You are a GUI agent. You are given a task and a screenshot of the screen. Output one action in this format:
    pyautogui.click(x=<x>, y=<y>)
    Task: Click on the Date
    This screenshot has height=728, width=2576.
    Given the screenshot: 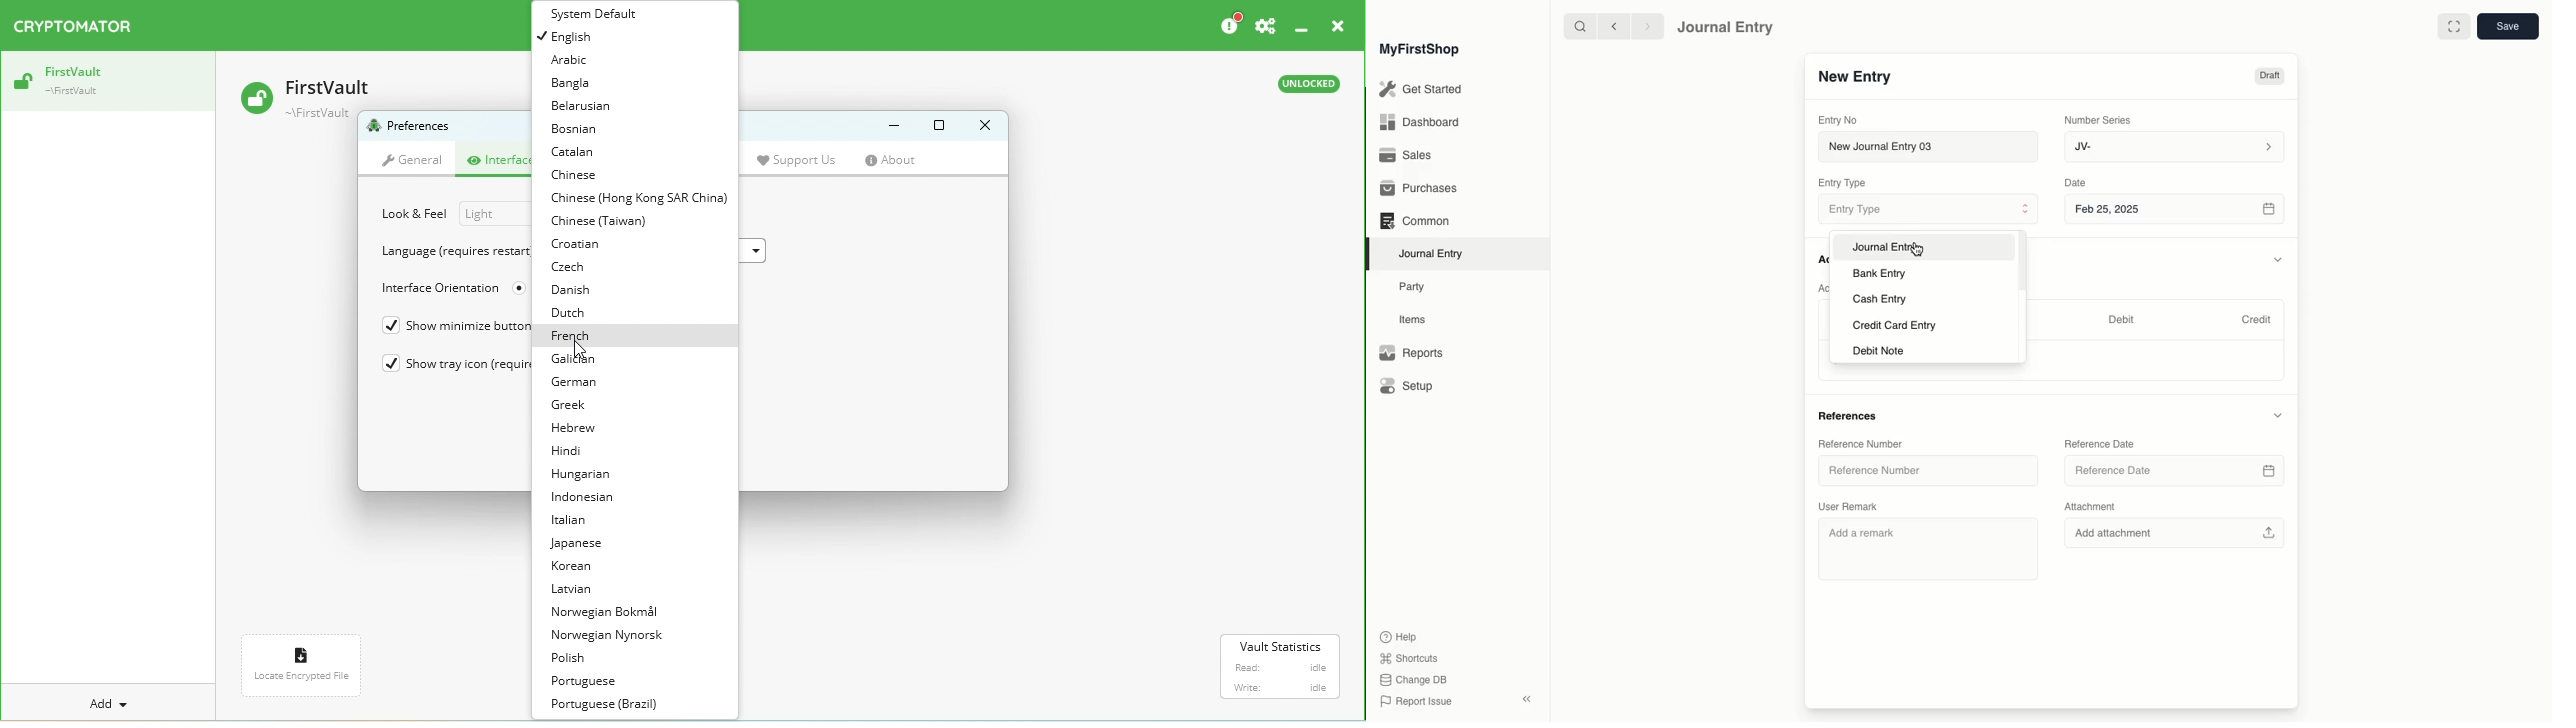 What is the action you would take?
    pyautogui.click(x=2076, y=183)
    